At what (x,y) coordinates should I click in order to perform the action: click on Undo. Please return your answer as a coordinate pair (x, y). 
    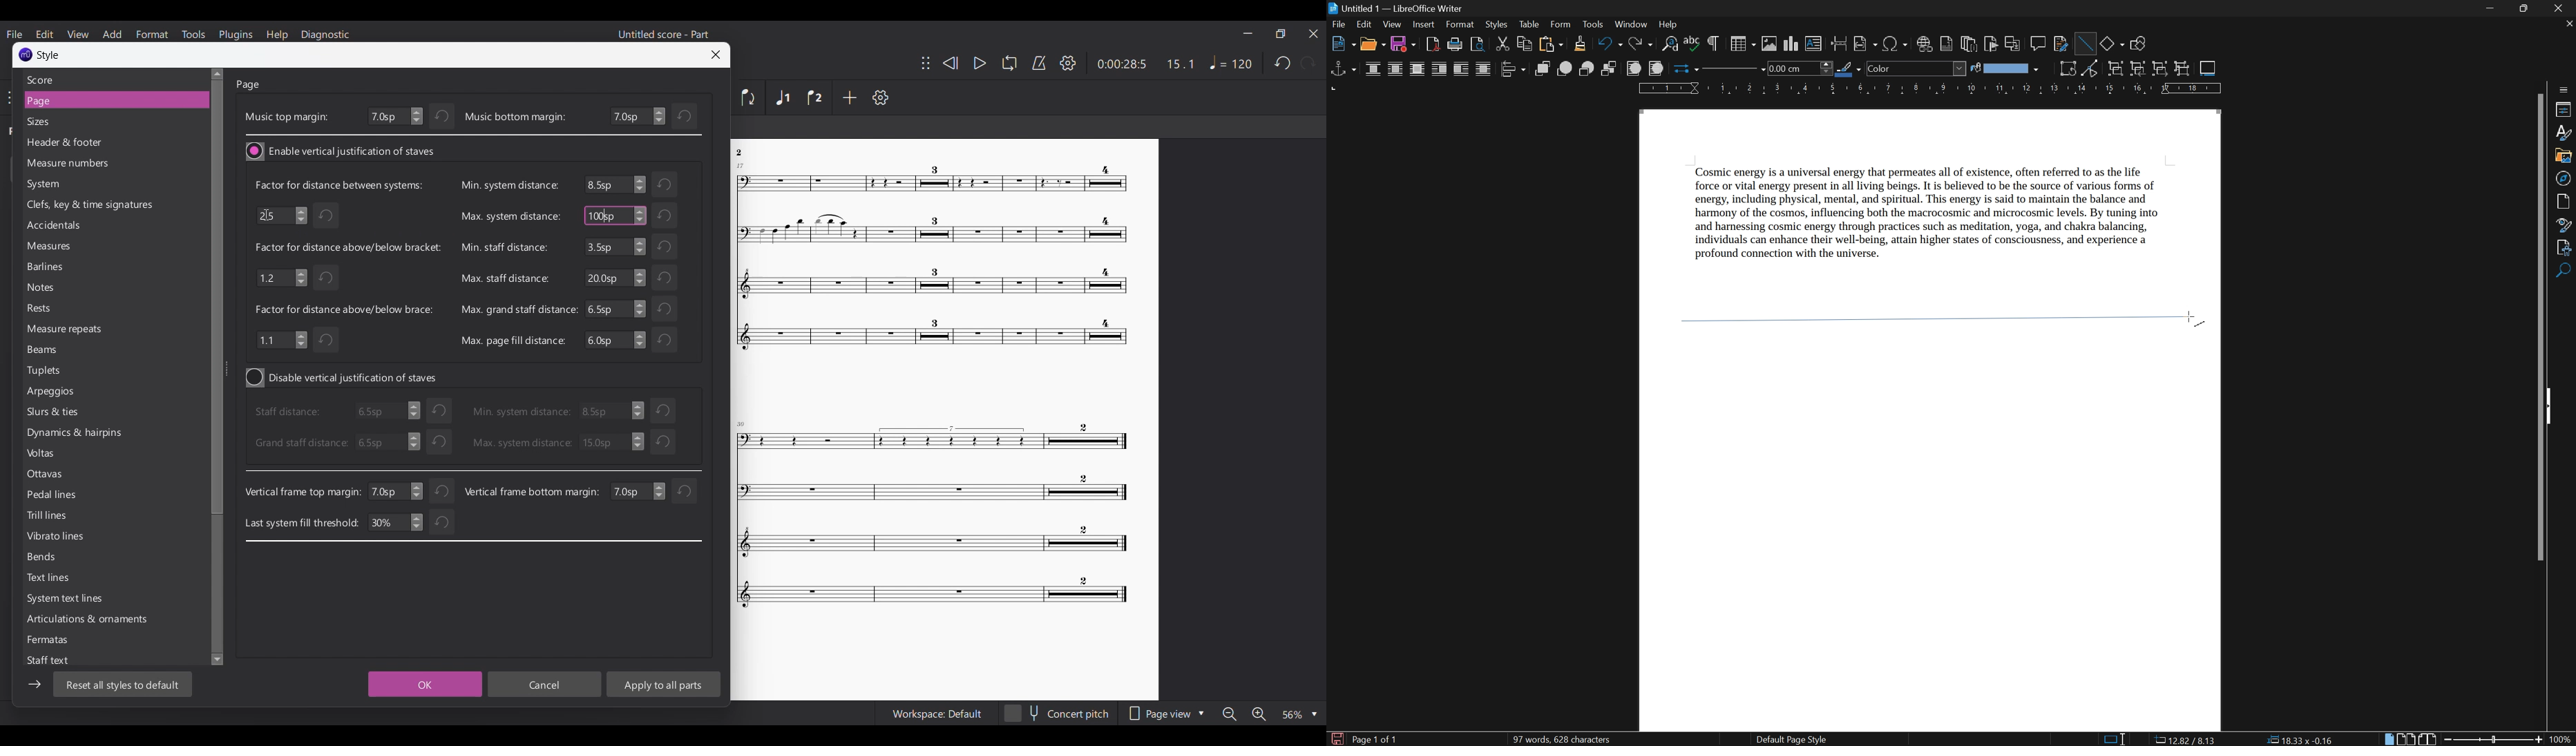
    Looking at the image, I should click on (665, 442).